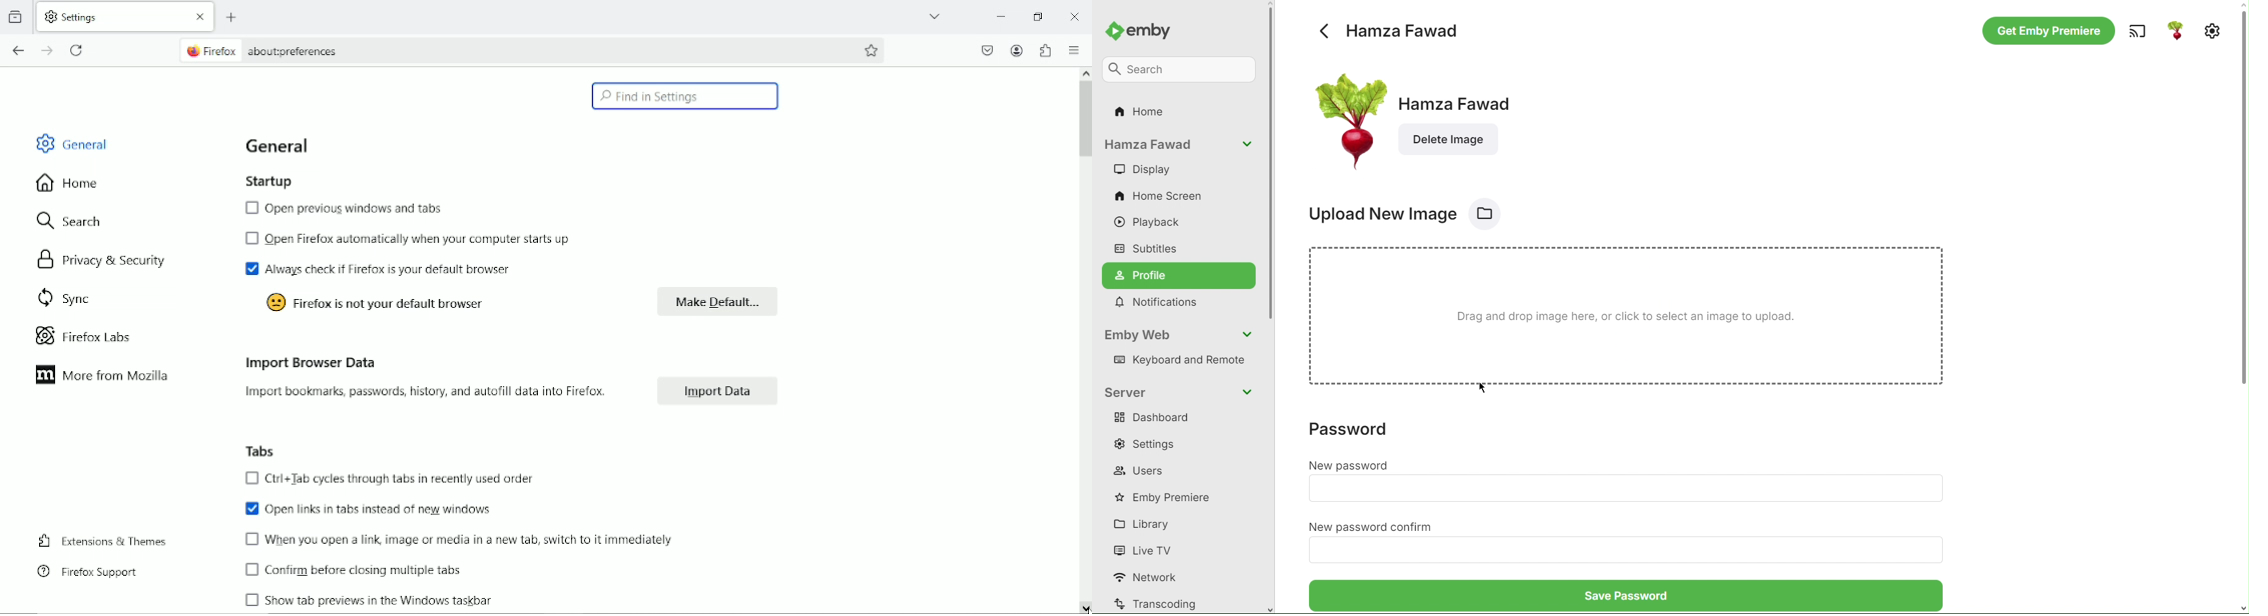  What do you see at coordinates (872, 51) in the screenshot?
I see `Bookmark this page` at bounding box center [872, 51].